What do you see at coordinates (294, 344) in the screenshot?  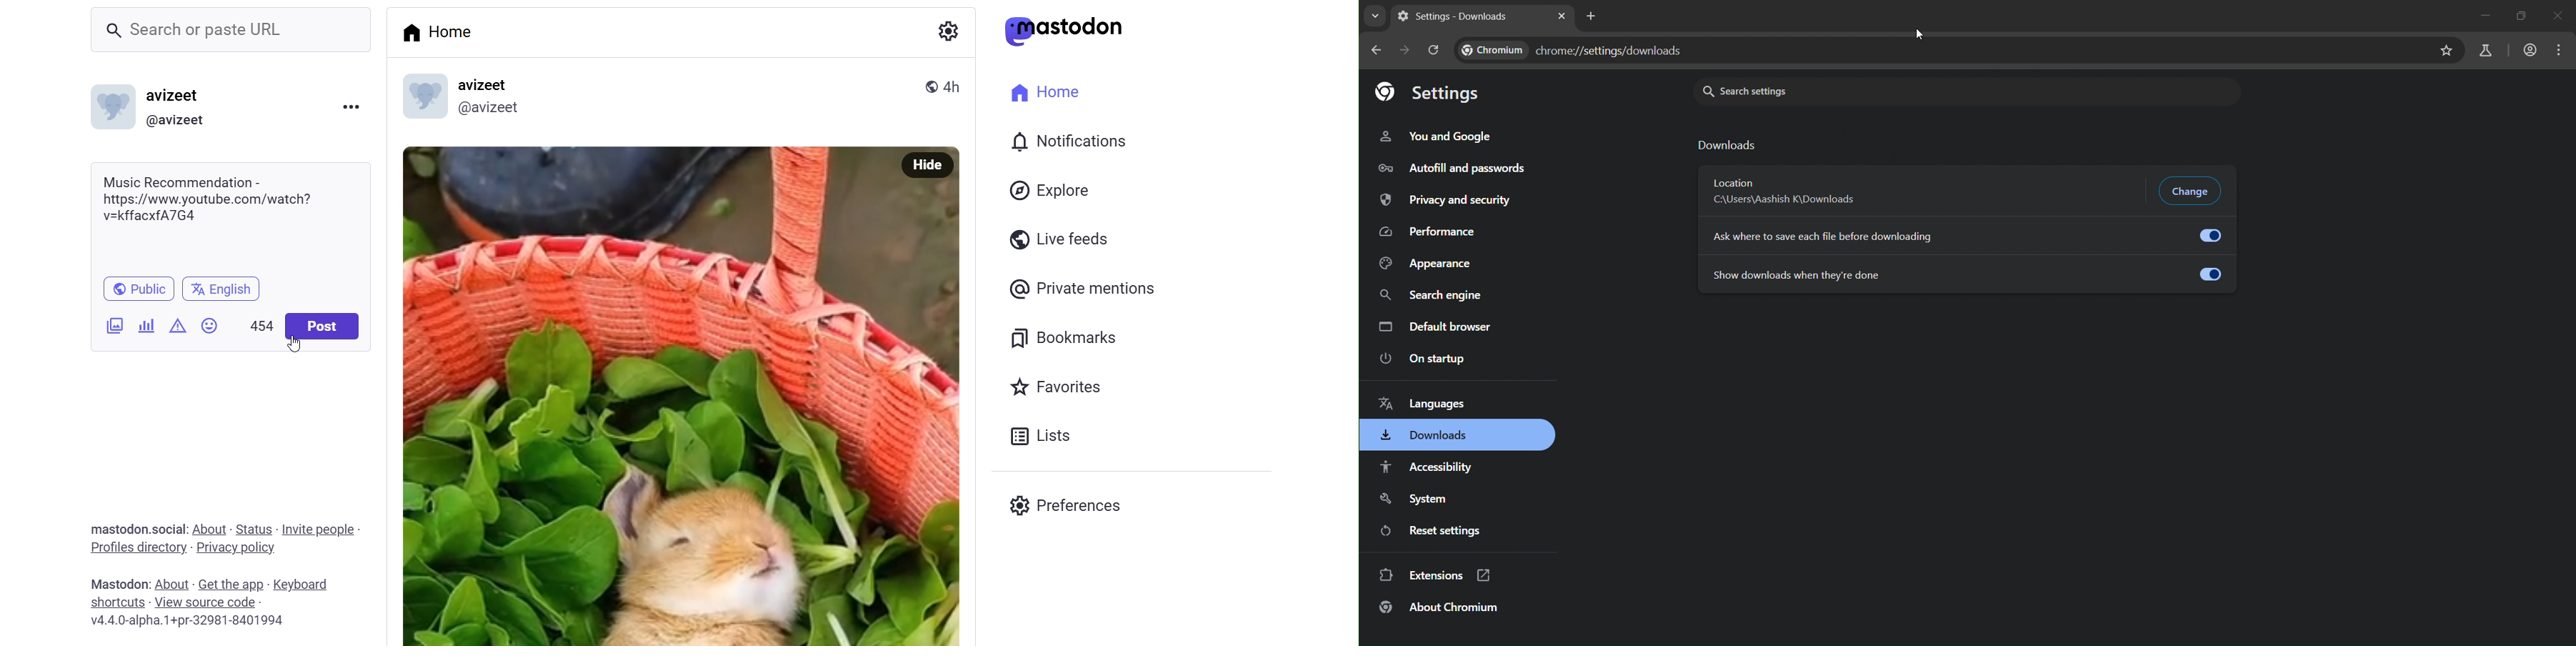 I see `cursor` at bounding box center [294, 344].